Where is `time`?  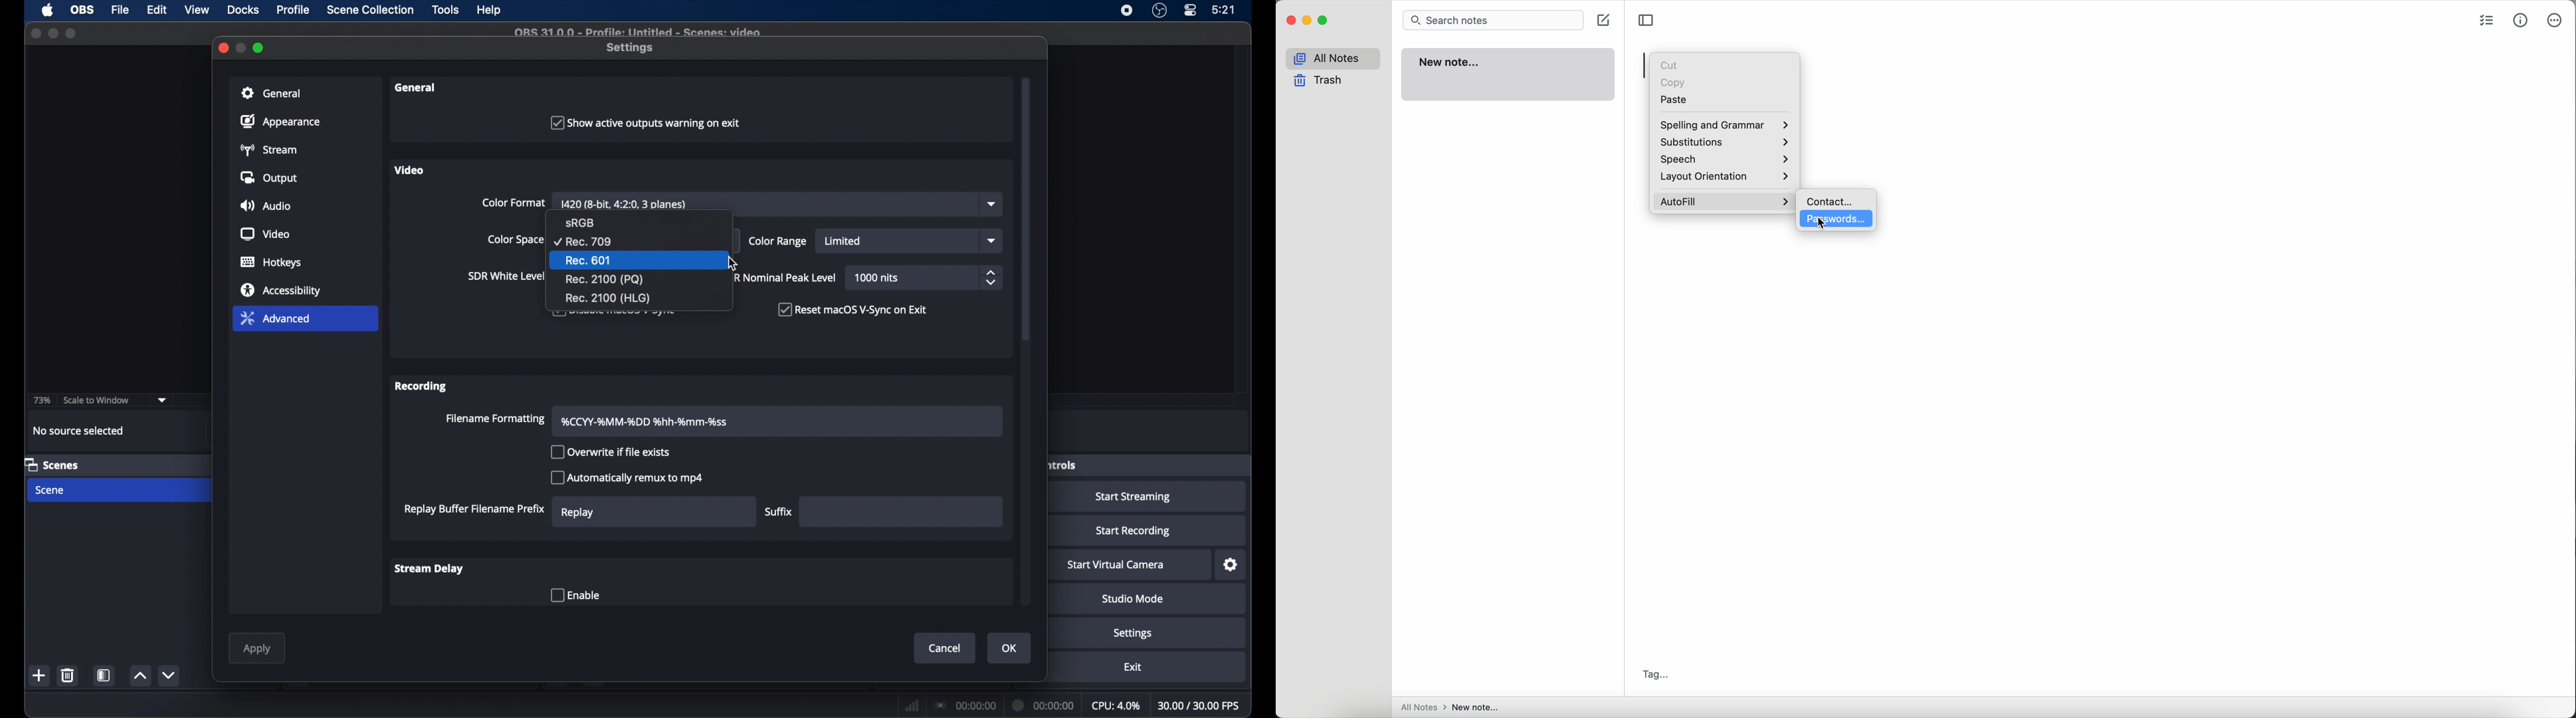 time is located at coordinates (1225, 10).